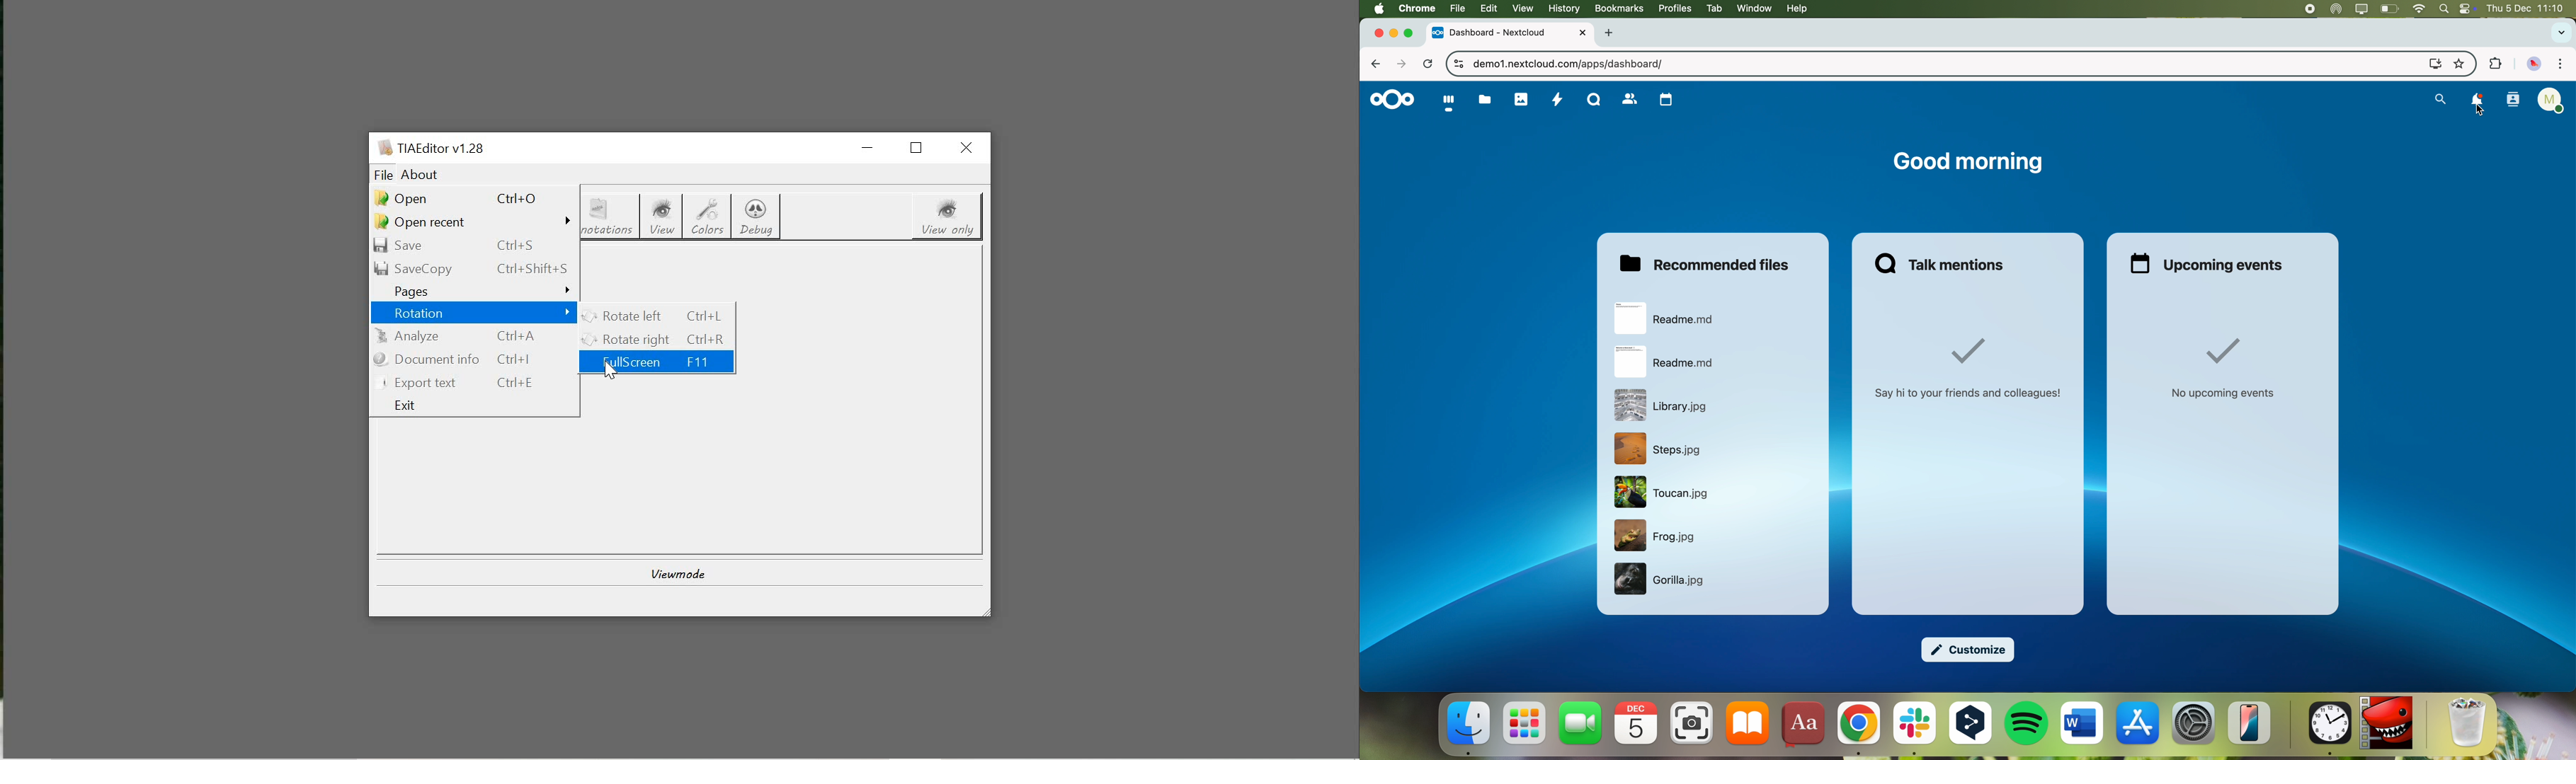 The width and height of the screenshot is (2576, 784). I want to click on edit, so click(1488, 9).